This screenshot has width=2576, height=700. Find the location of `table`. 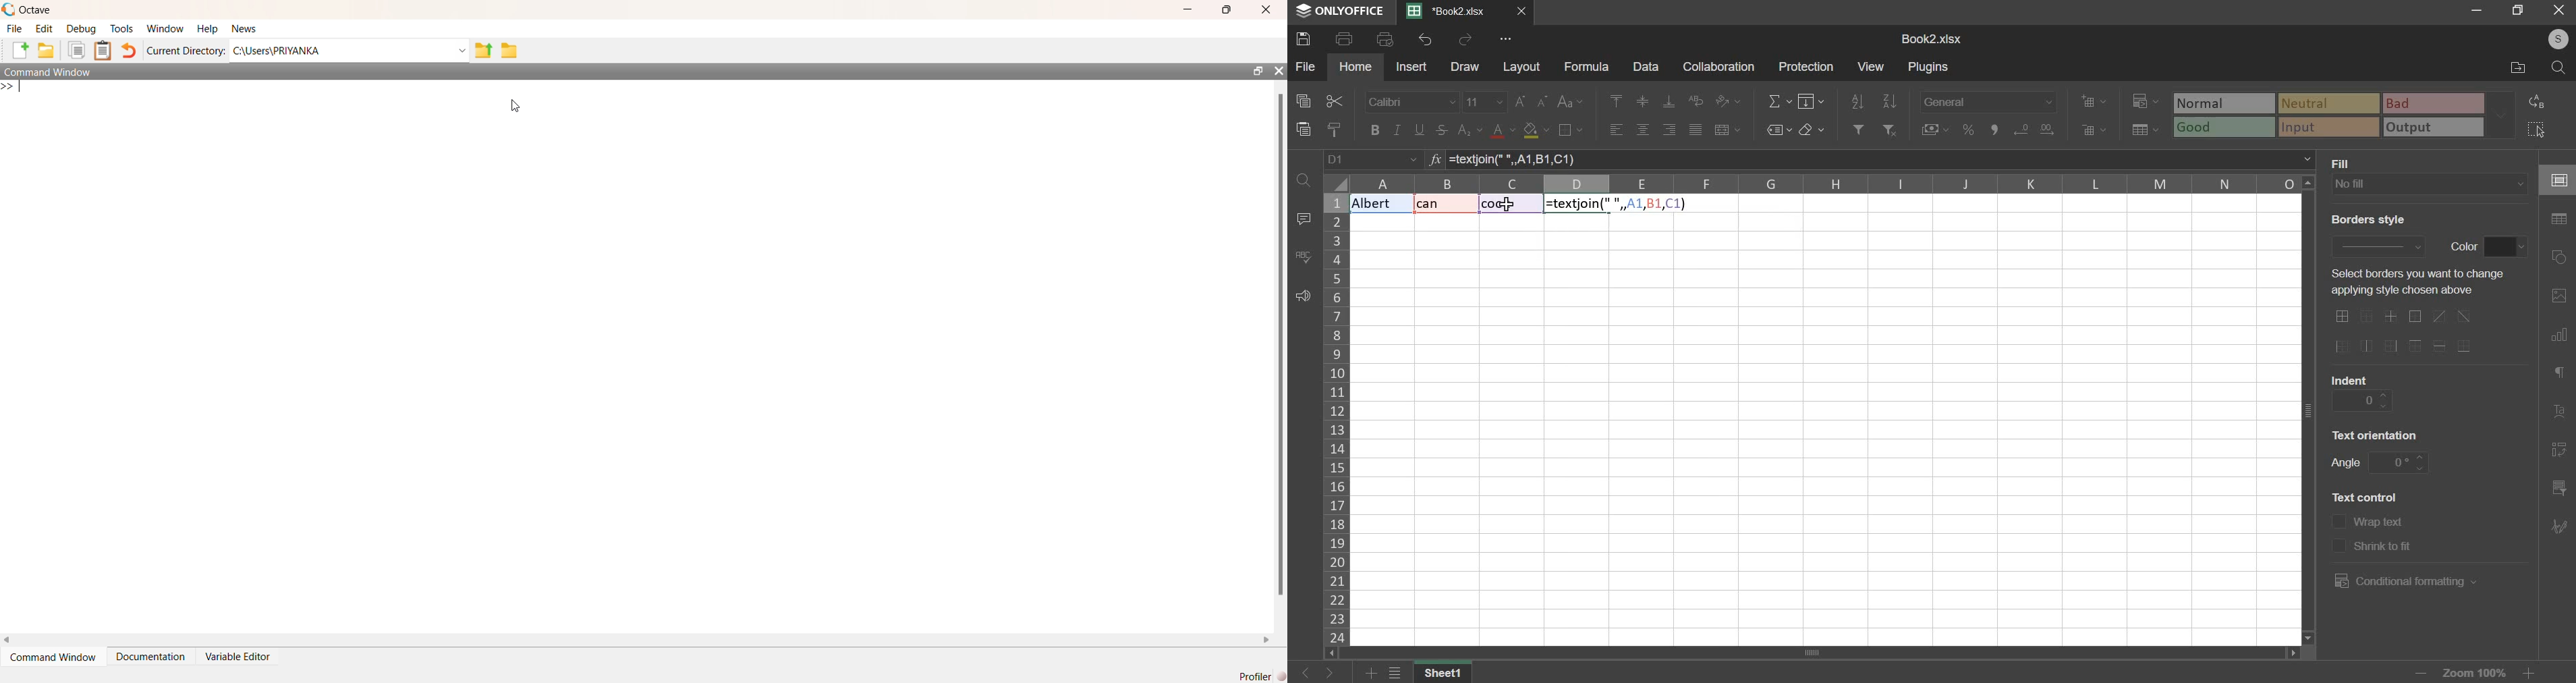

table is located at coordinates (2559, 219).